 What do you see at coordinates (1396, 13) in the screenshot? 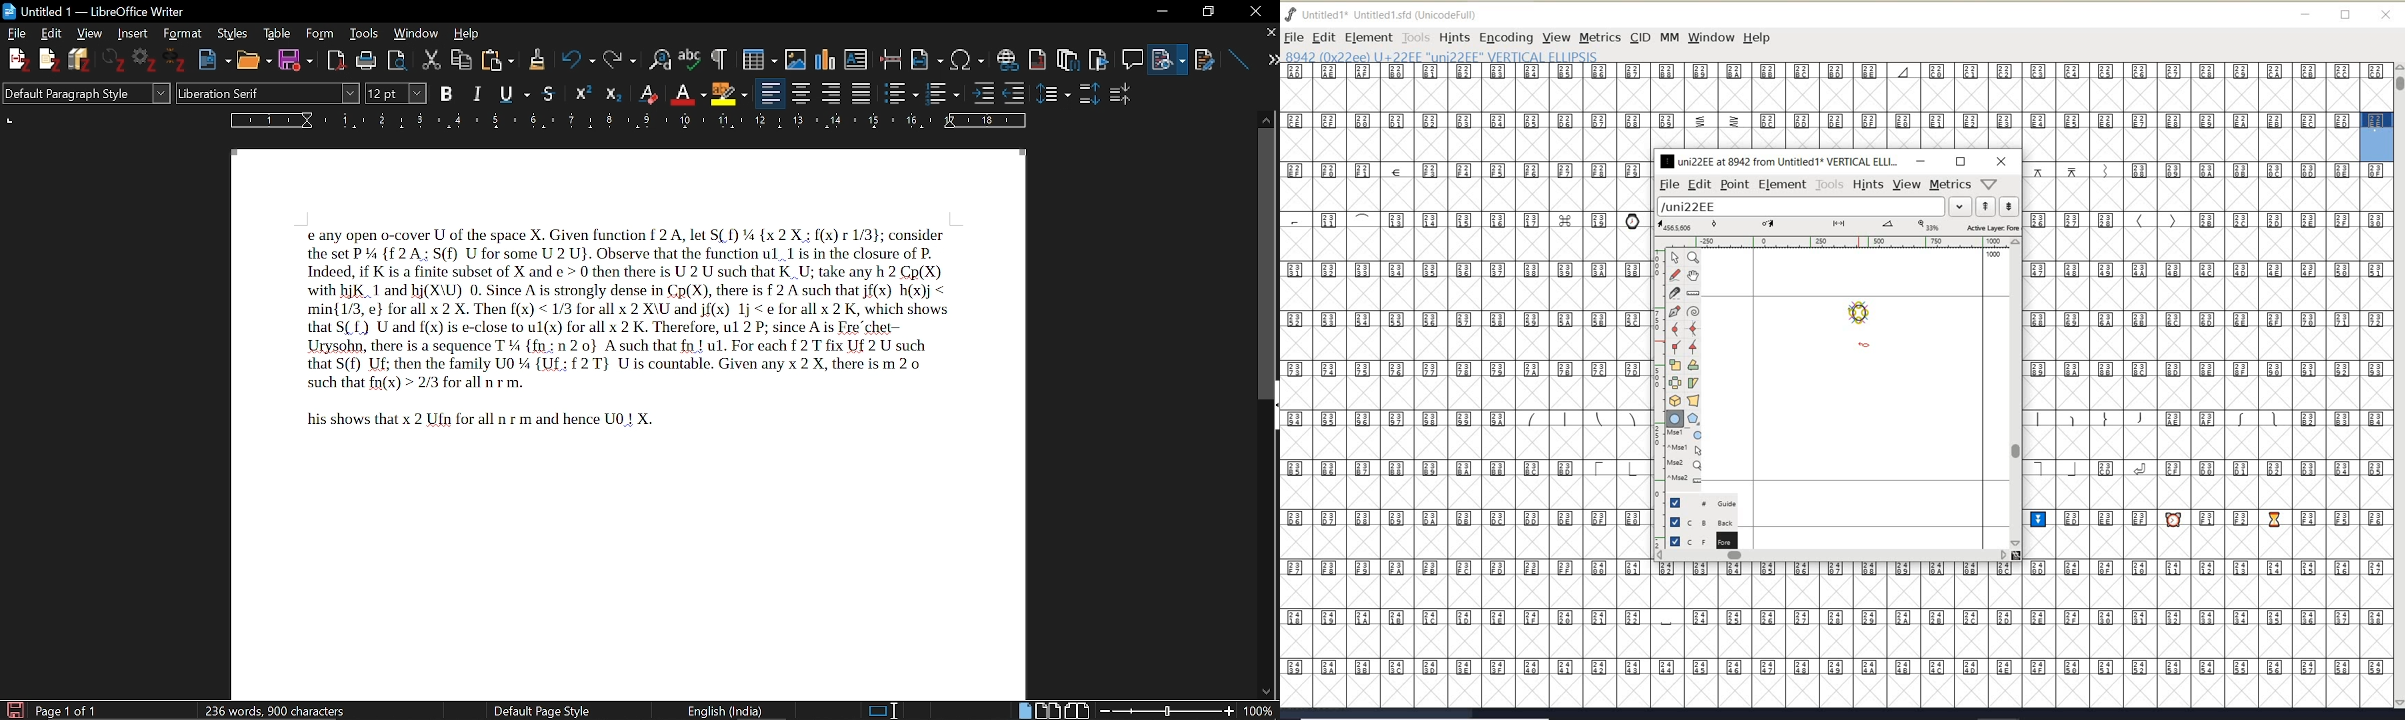
I see `untitled1* Untitled 1.sfd (UnicodeFull)` at bounding box center [1396, 13].